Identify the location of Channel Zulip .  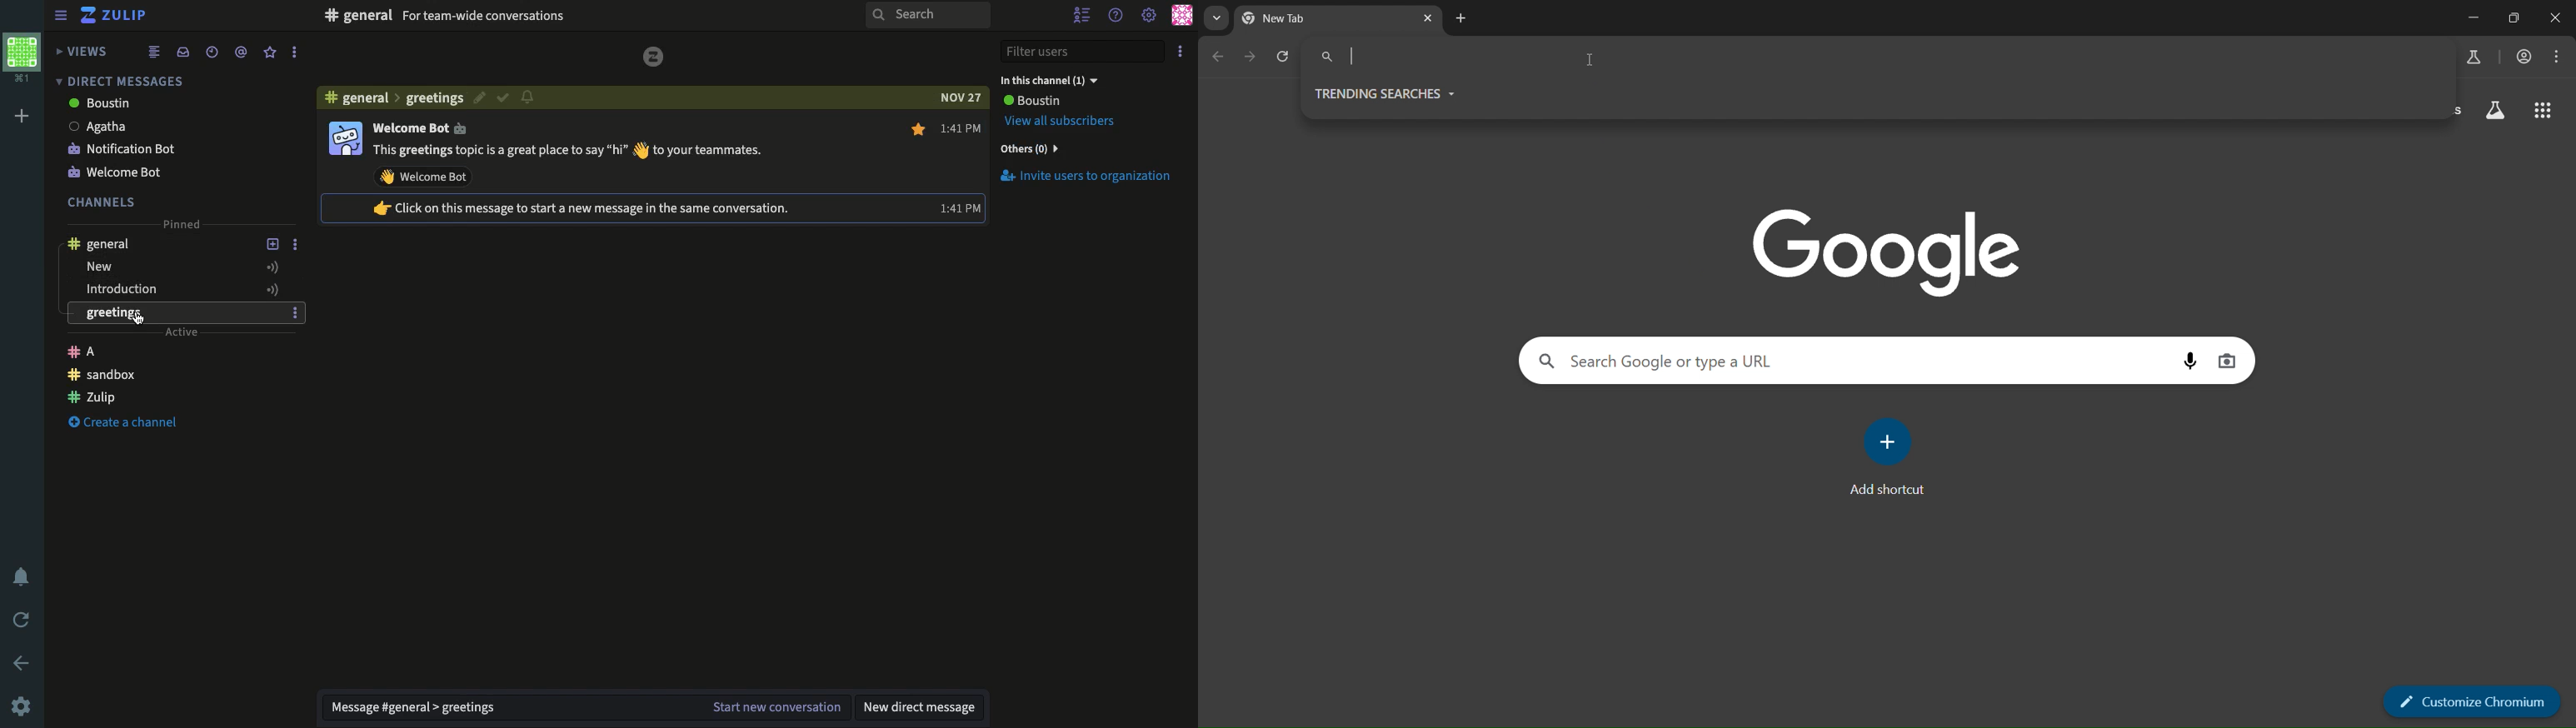
(176, 397).